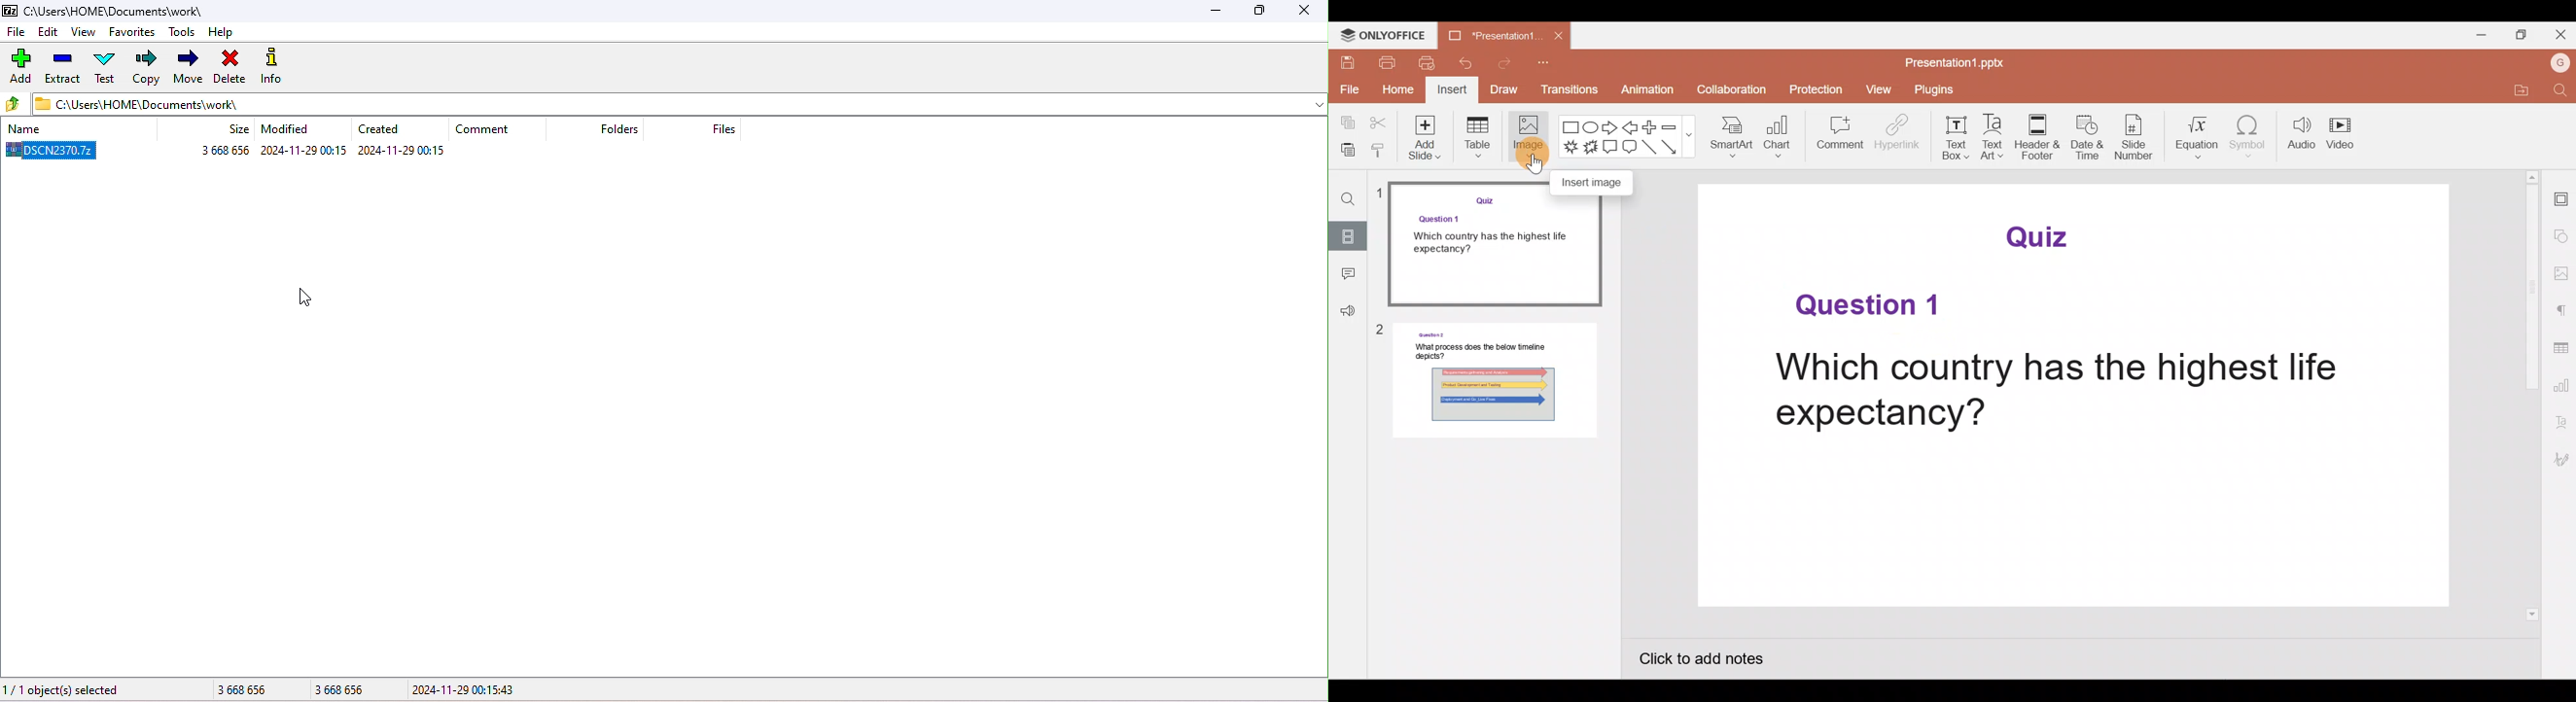 The width and height of the screenshot is (2576, 728). What do you see at coordinates (1347, 89) in the screenshot?
I see `File` at bounding box center [1347, 89].